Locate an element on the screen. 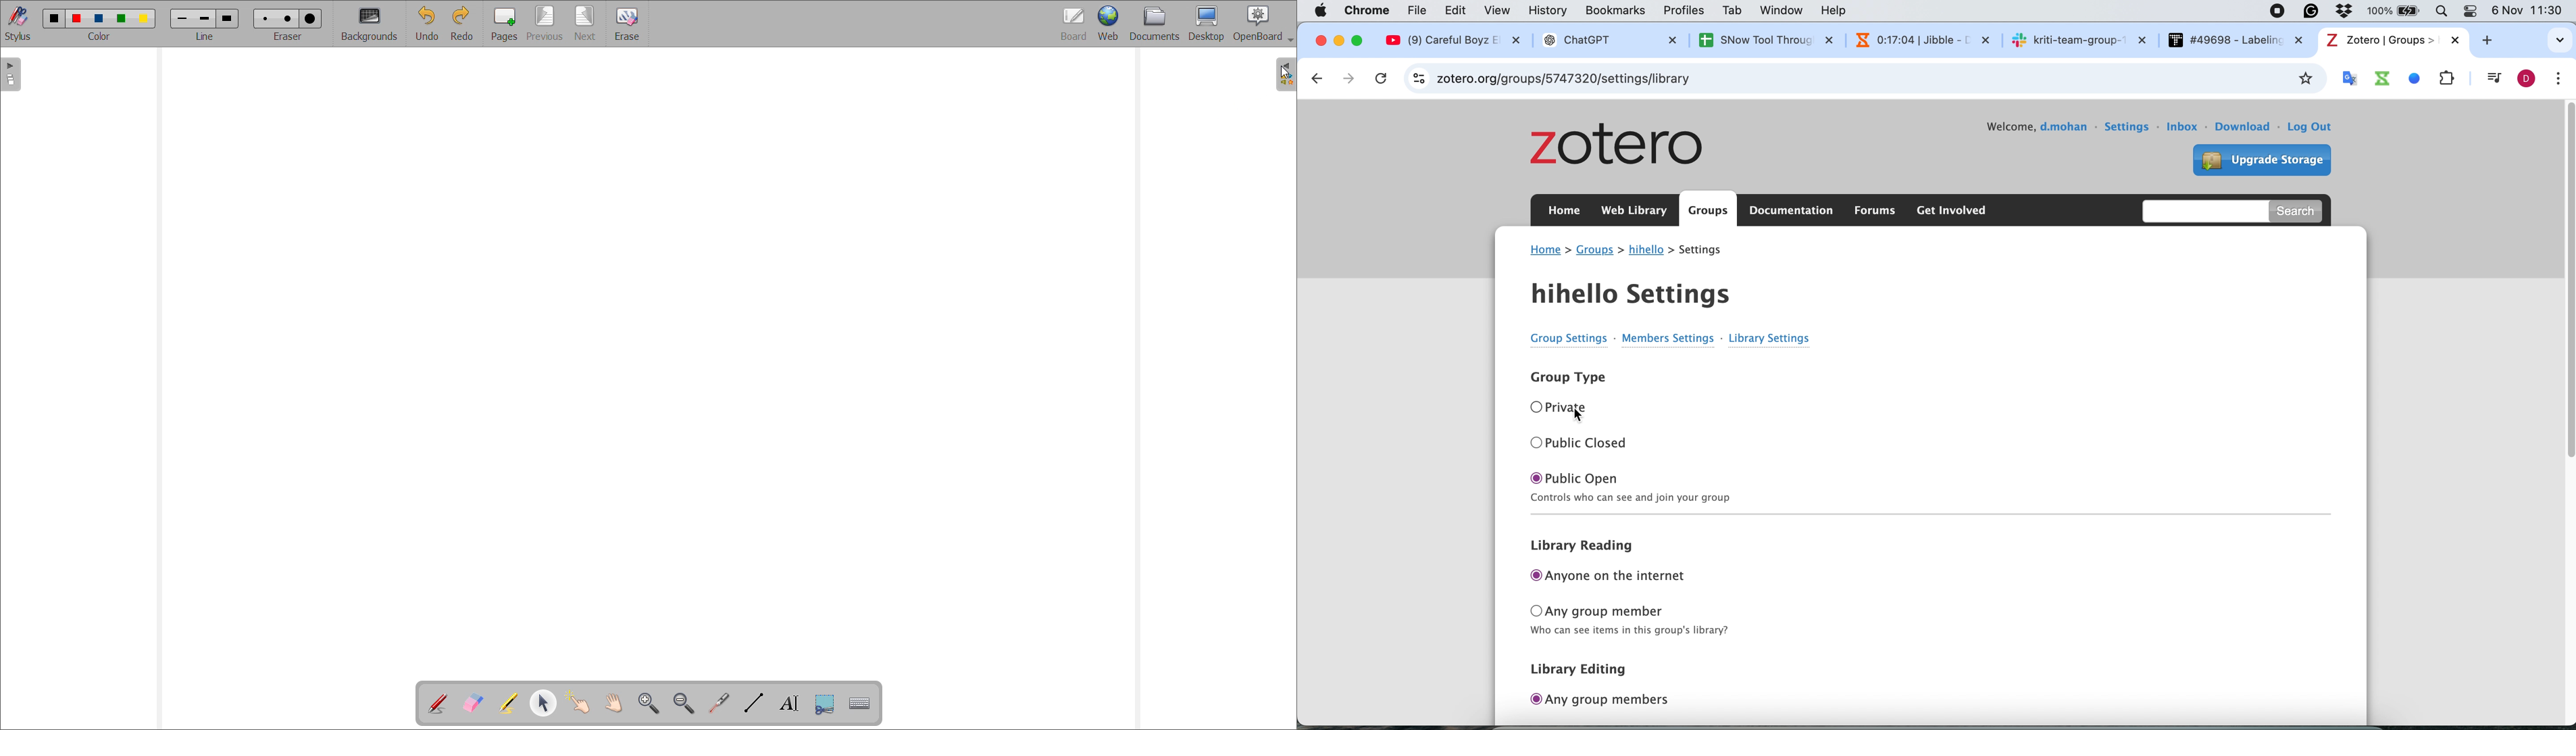  file is located at coordinates (1420, 10).